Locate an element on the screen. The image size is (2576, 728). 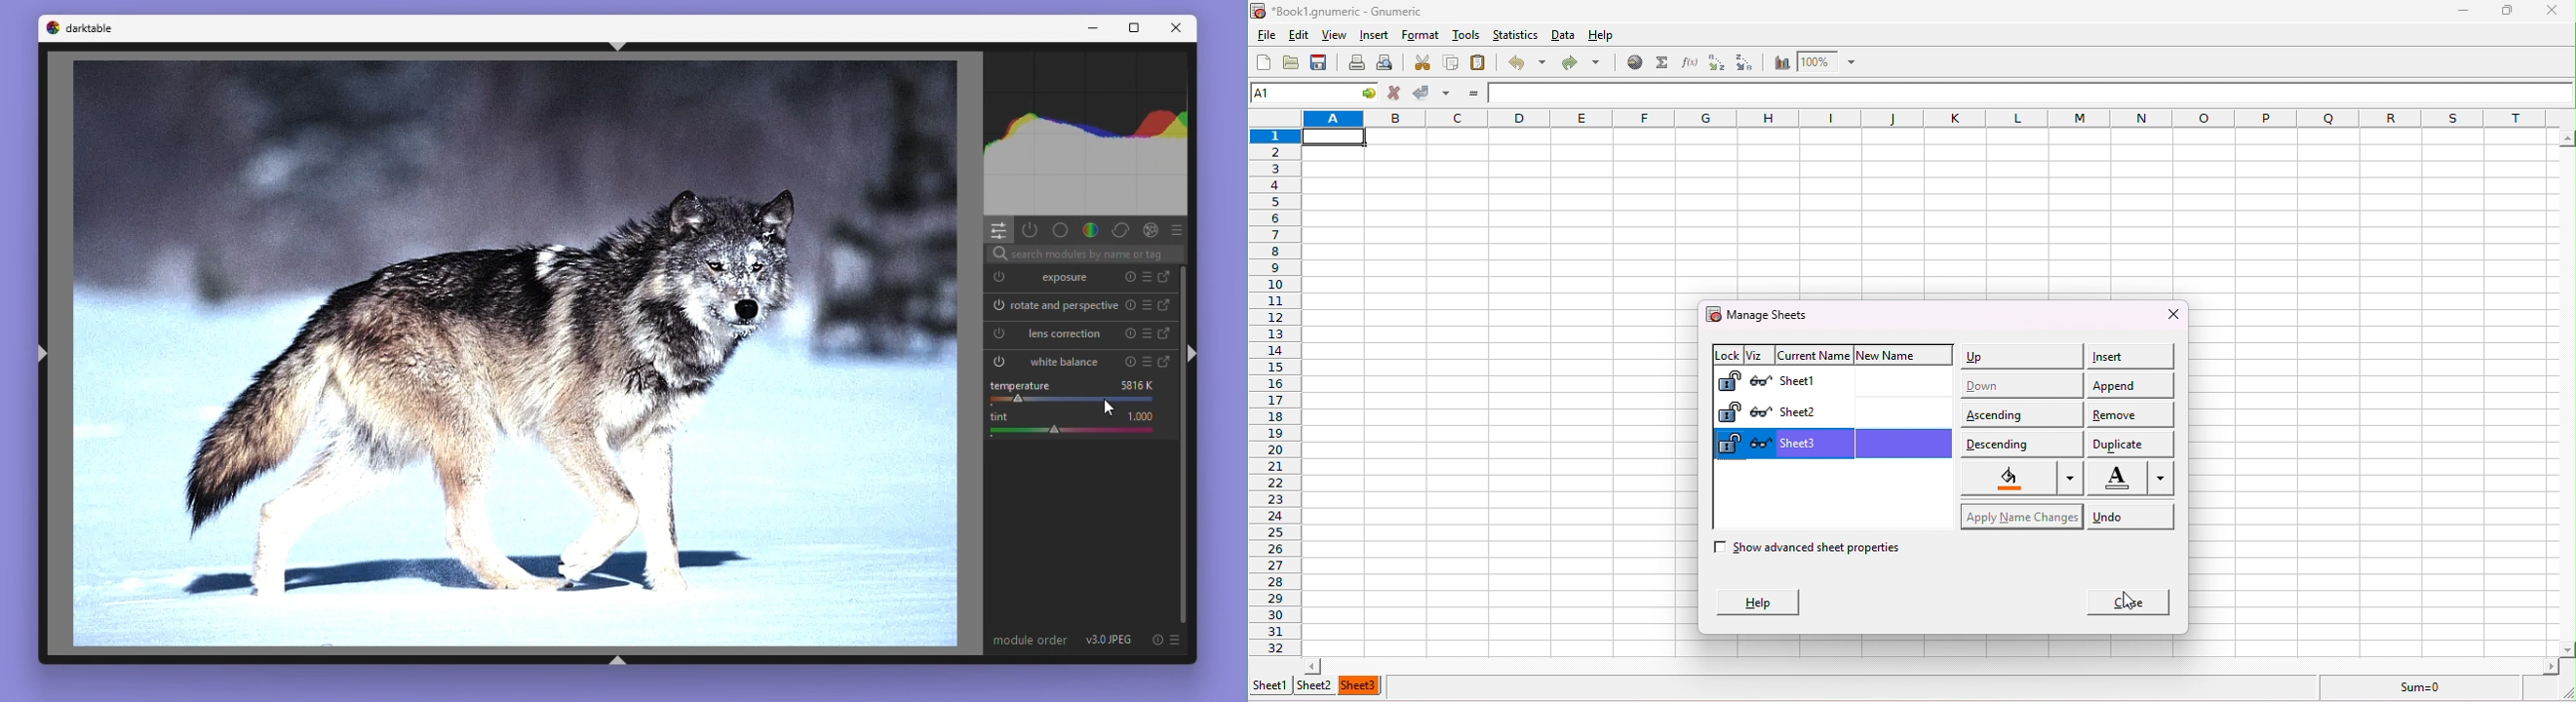
Temperature slider is located at coordinates (1080, 390).